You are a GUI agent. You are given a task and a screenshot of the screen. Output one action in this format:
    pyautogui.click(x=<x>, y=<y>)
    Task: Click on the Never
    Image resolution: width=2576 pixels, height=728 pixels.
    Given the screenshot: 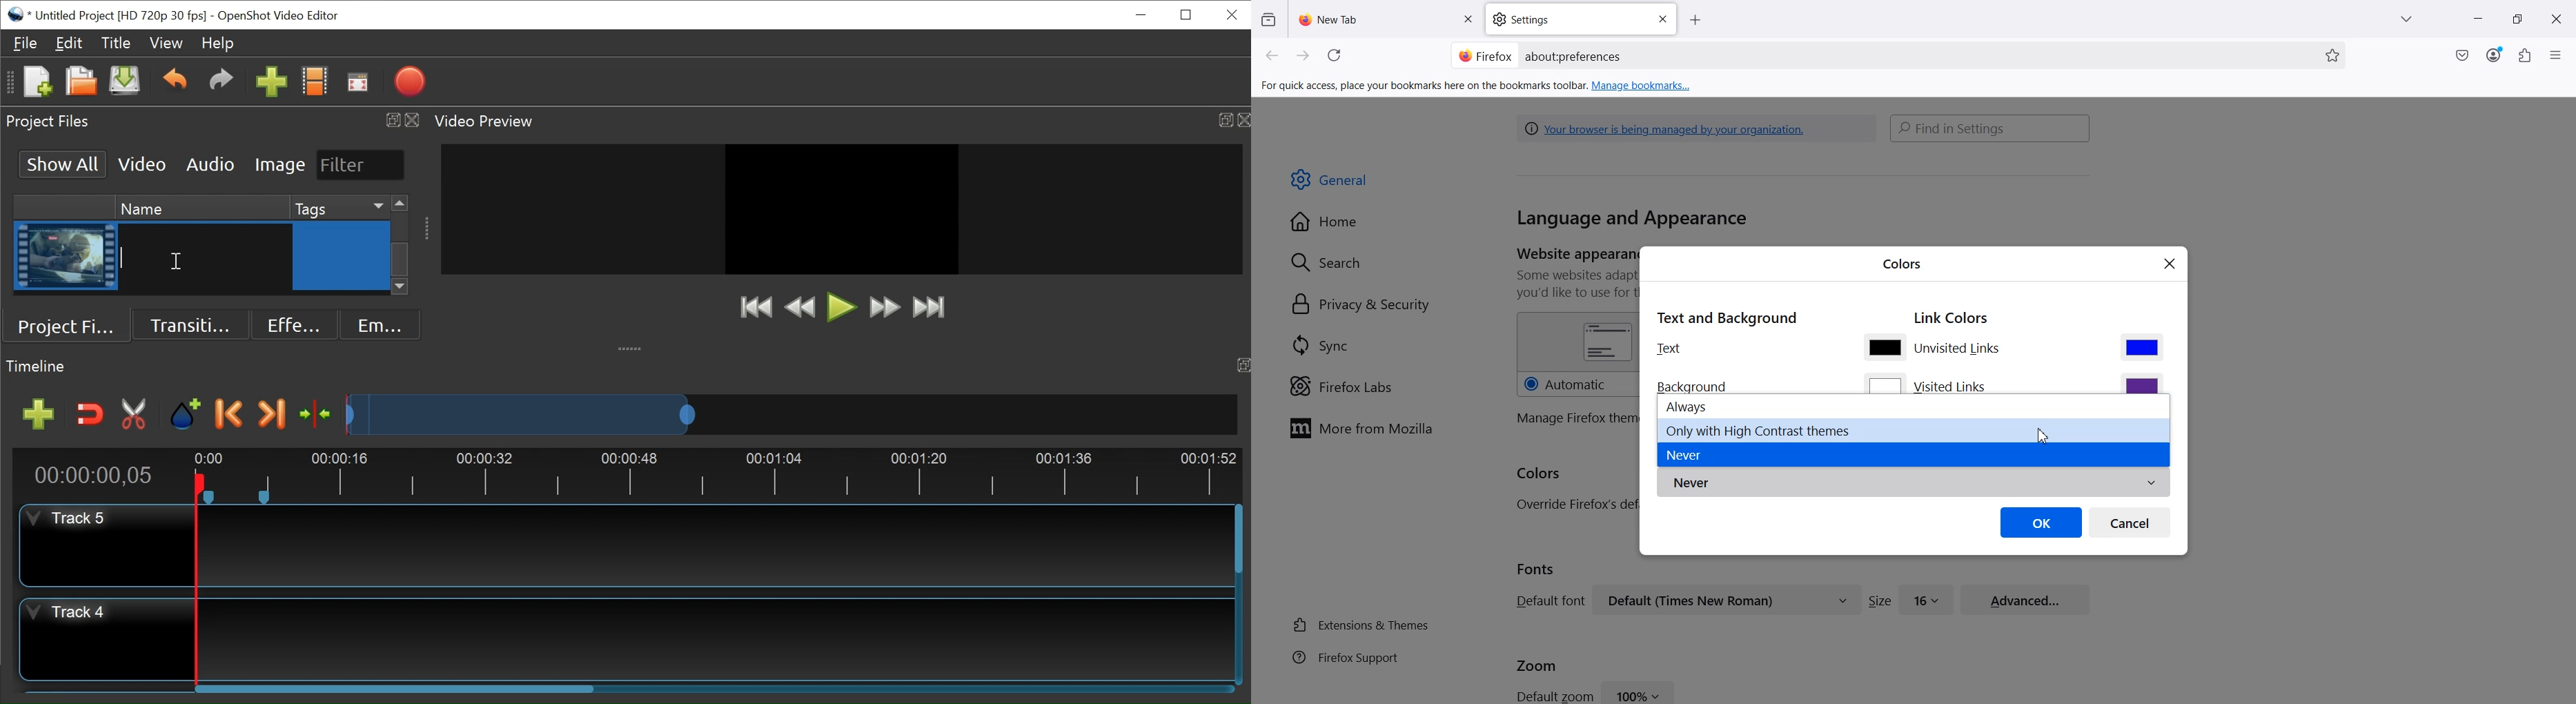 What is the action you would take?
    pyautogui.click(x=1912, y=455)
    